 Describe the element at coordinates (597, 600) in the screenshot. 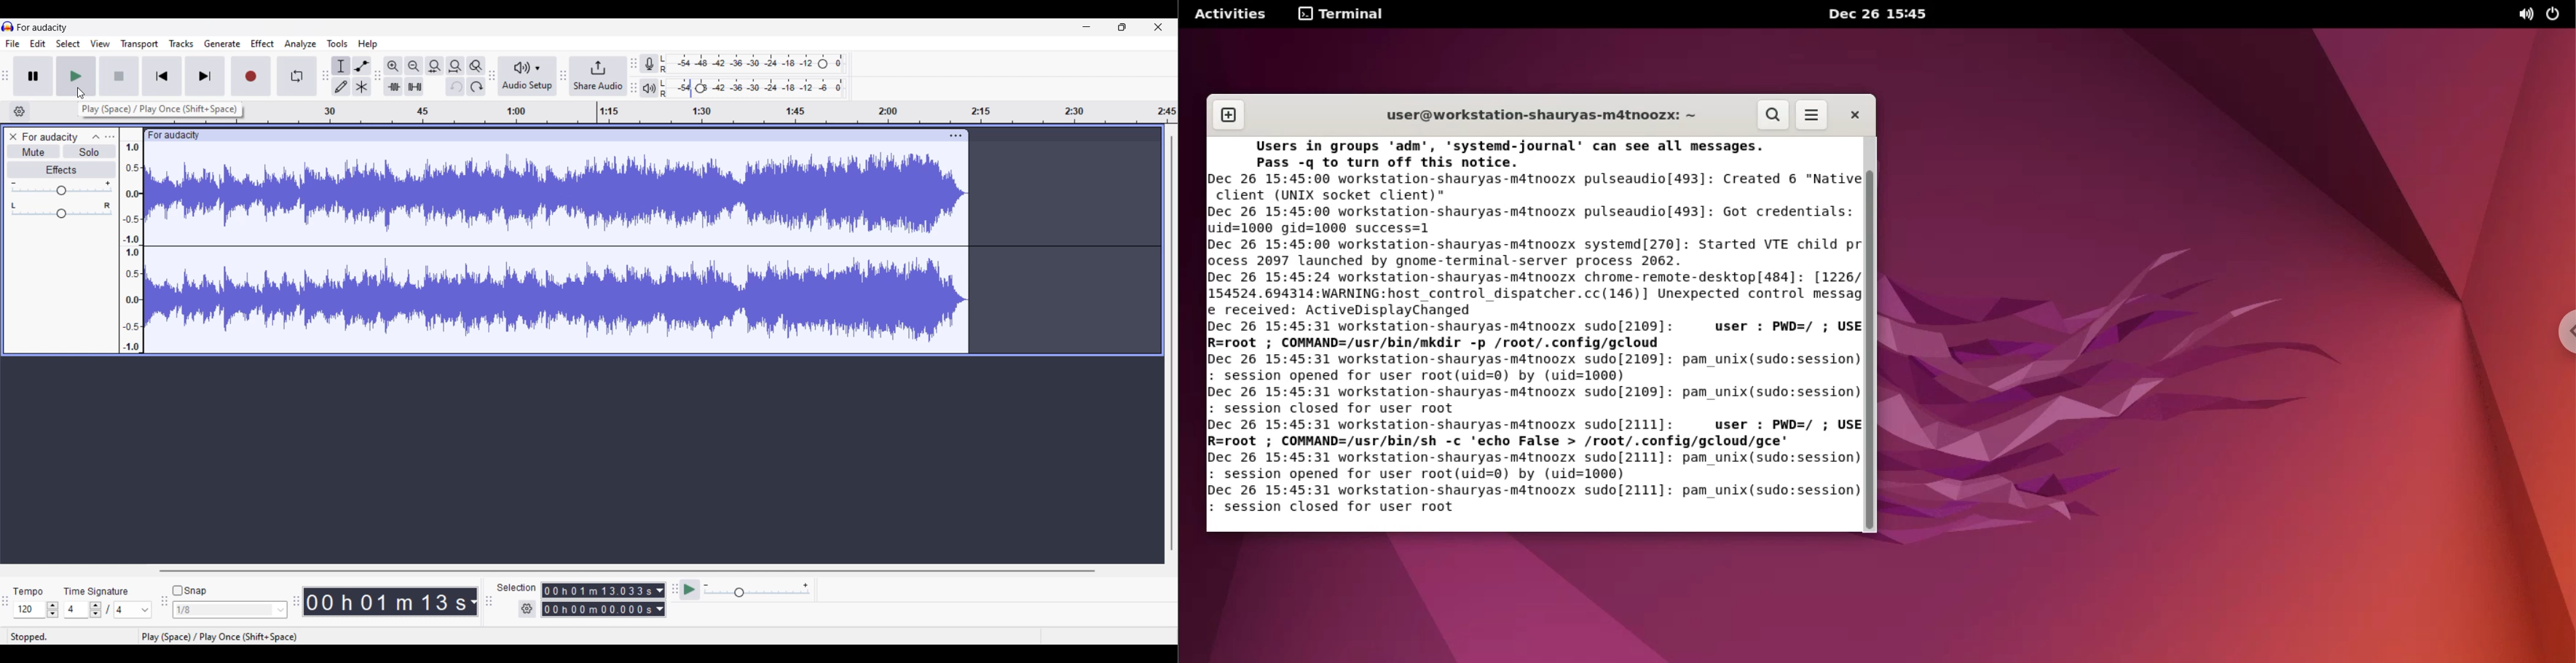

I see `Selection duration` at that location.